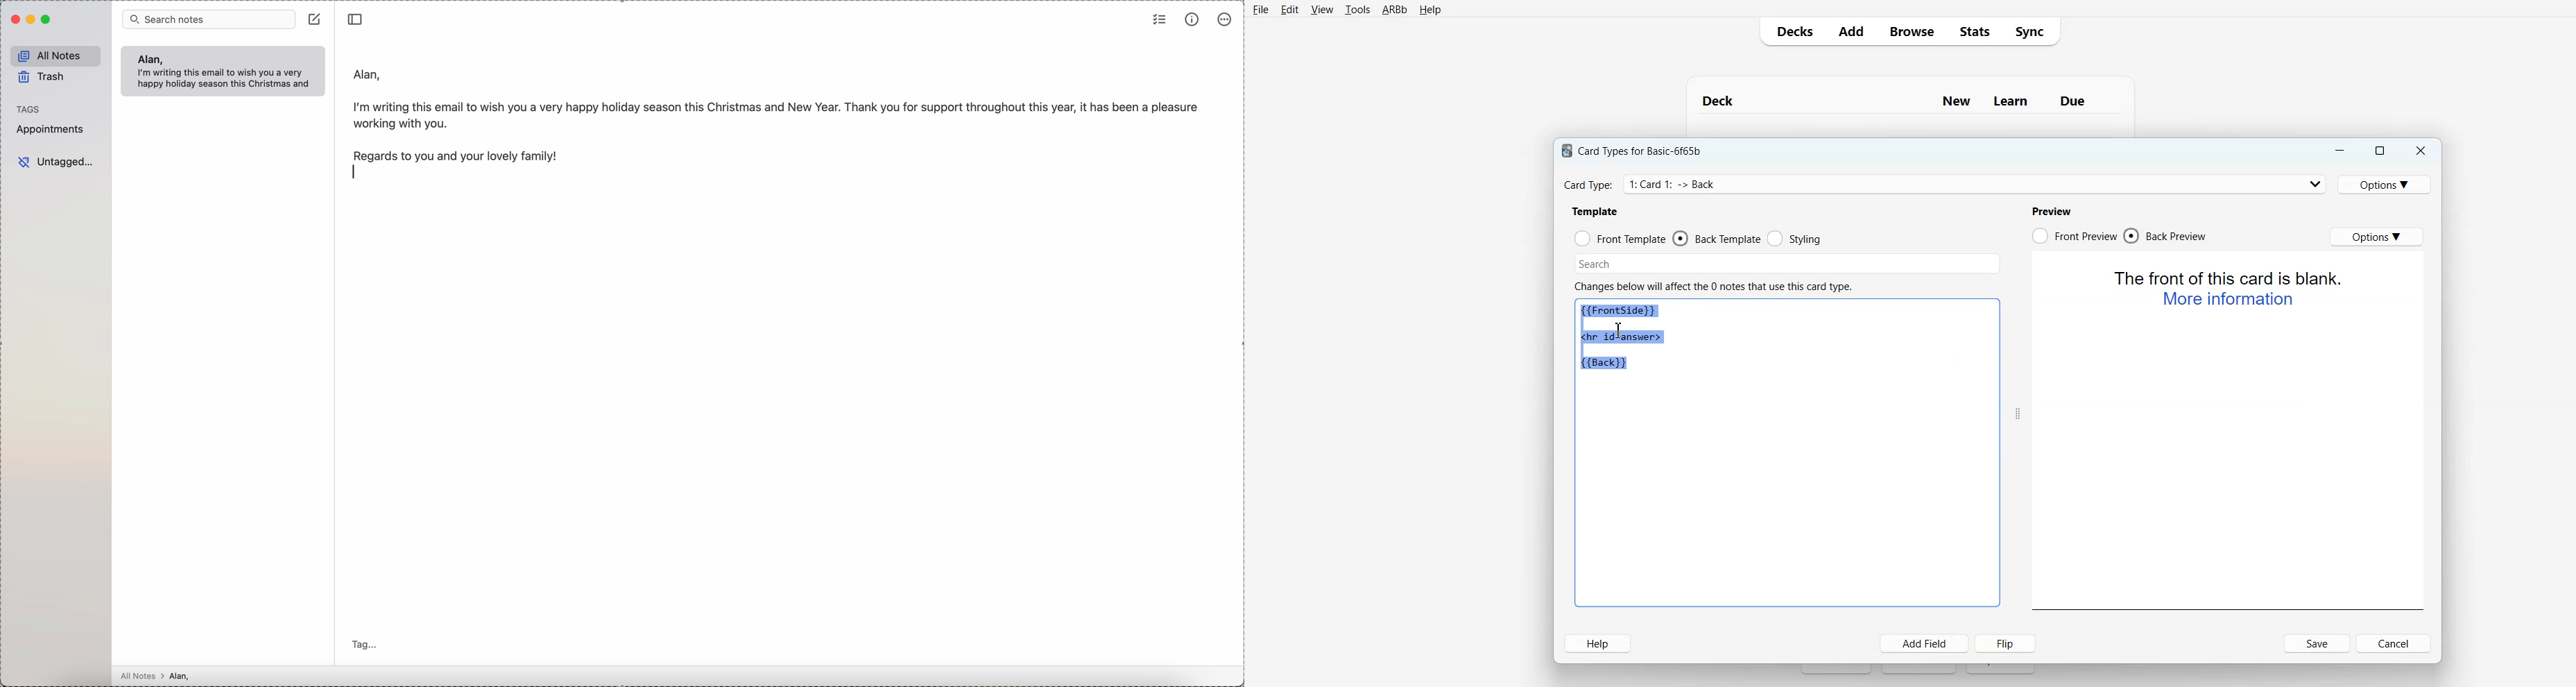 The width and height of the screenshot is (2576, 700). What do you see at coordinates (1357, 10) in the screenshot?
I see `Tools` at bounding box center [1357, 10].